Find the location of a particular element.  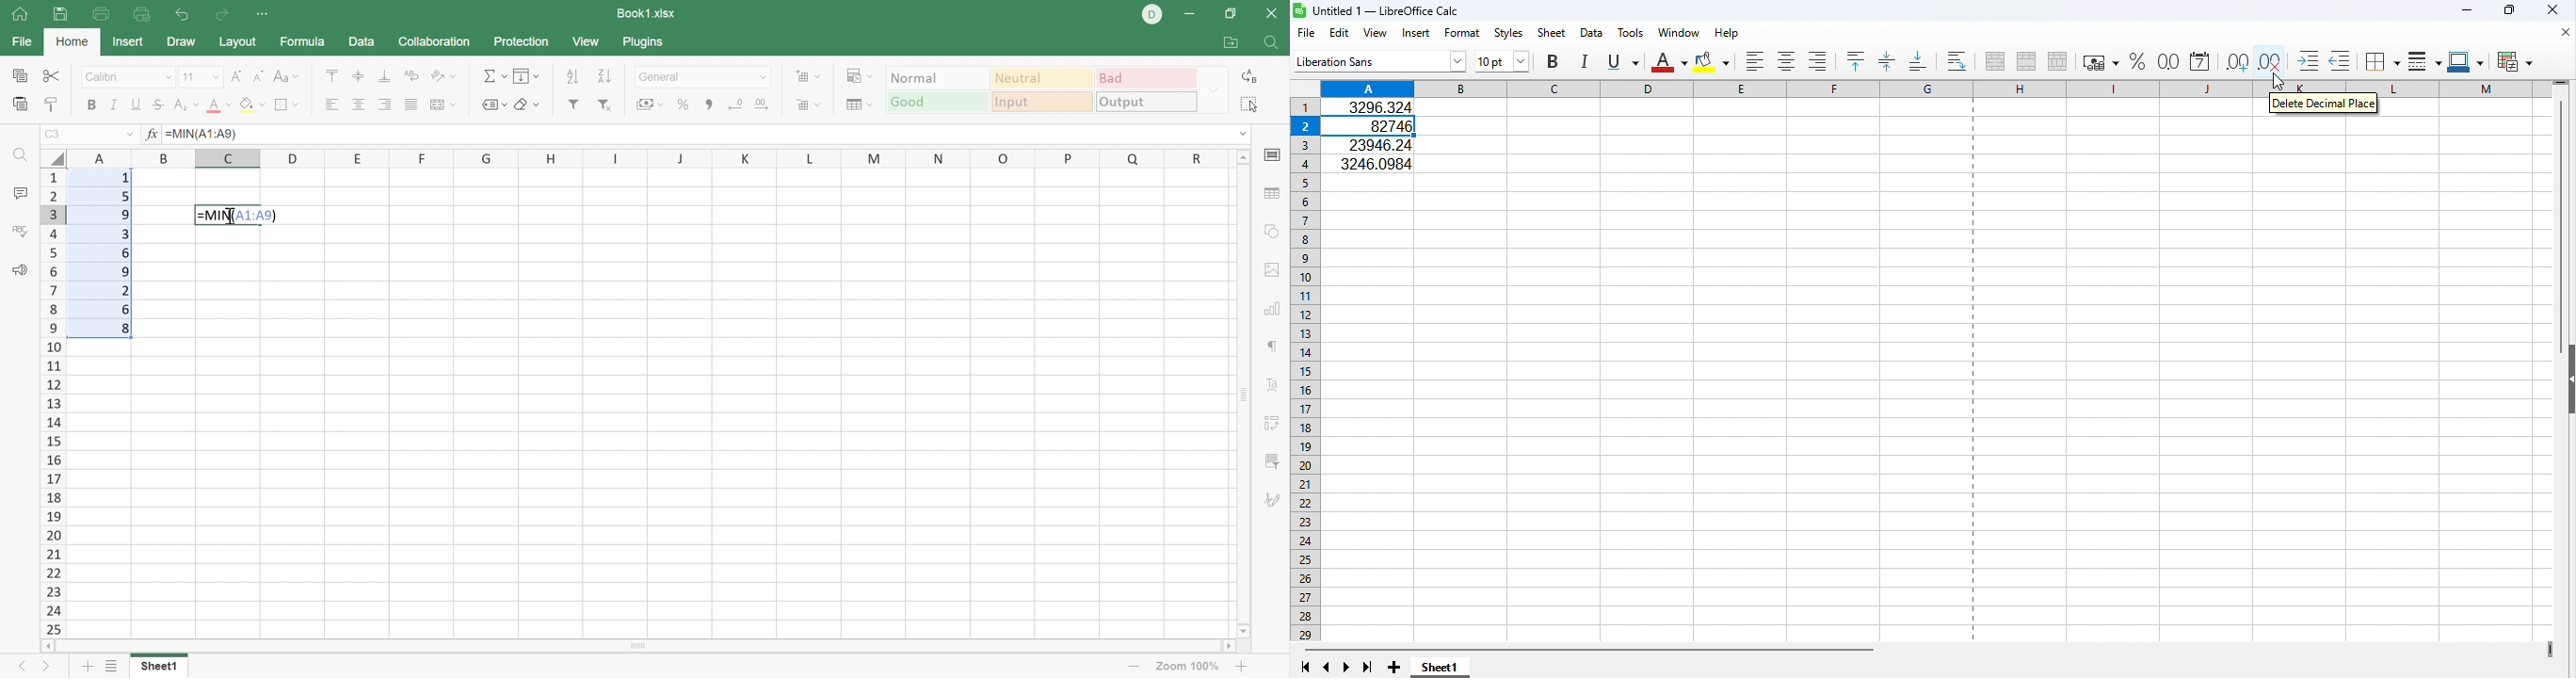

View is located at coordinates (587, 42).